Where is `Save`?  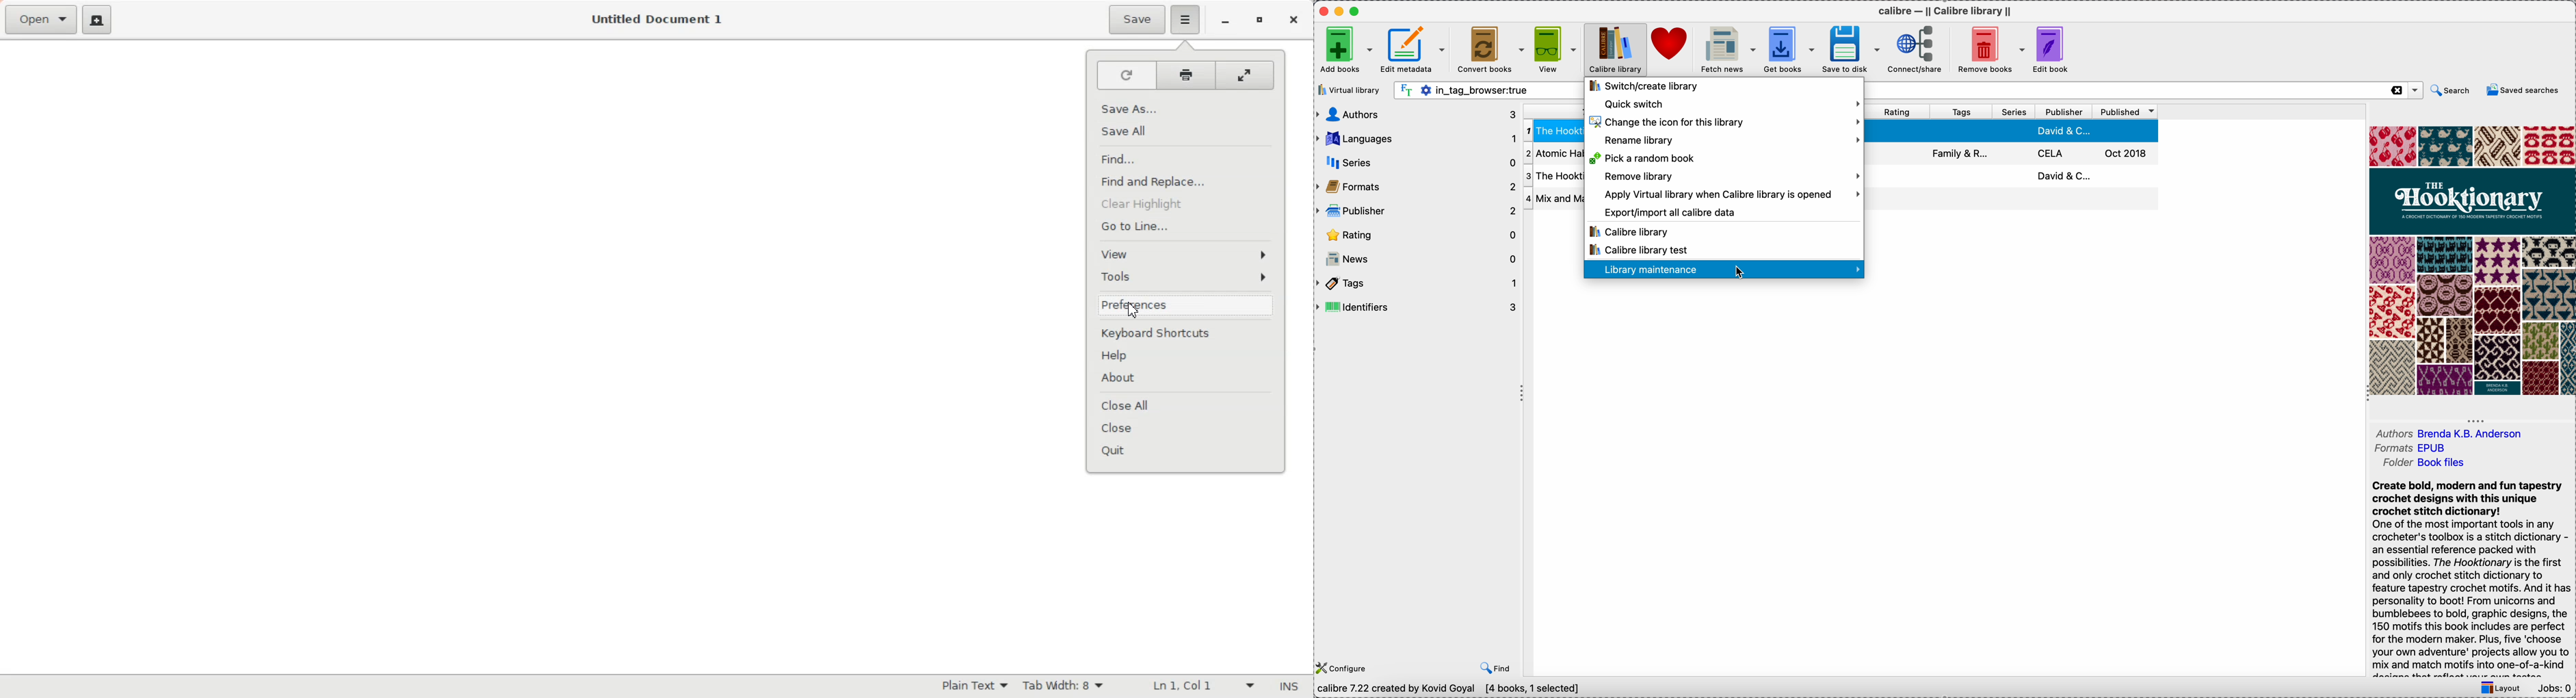
Save is located at coordinates (1135, 20).